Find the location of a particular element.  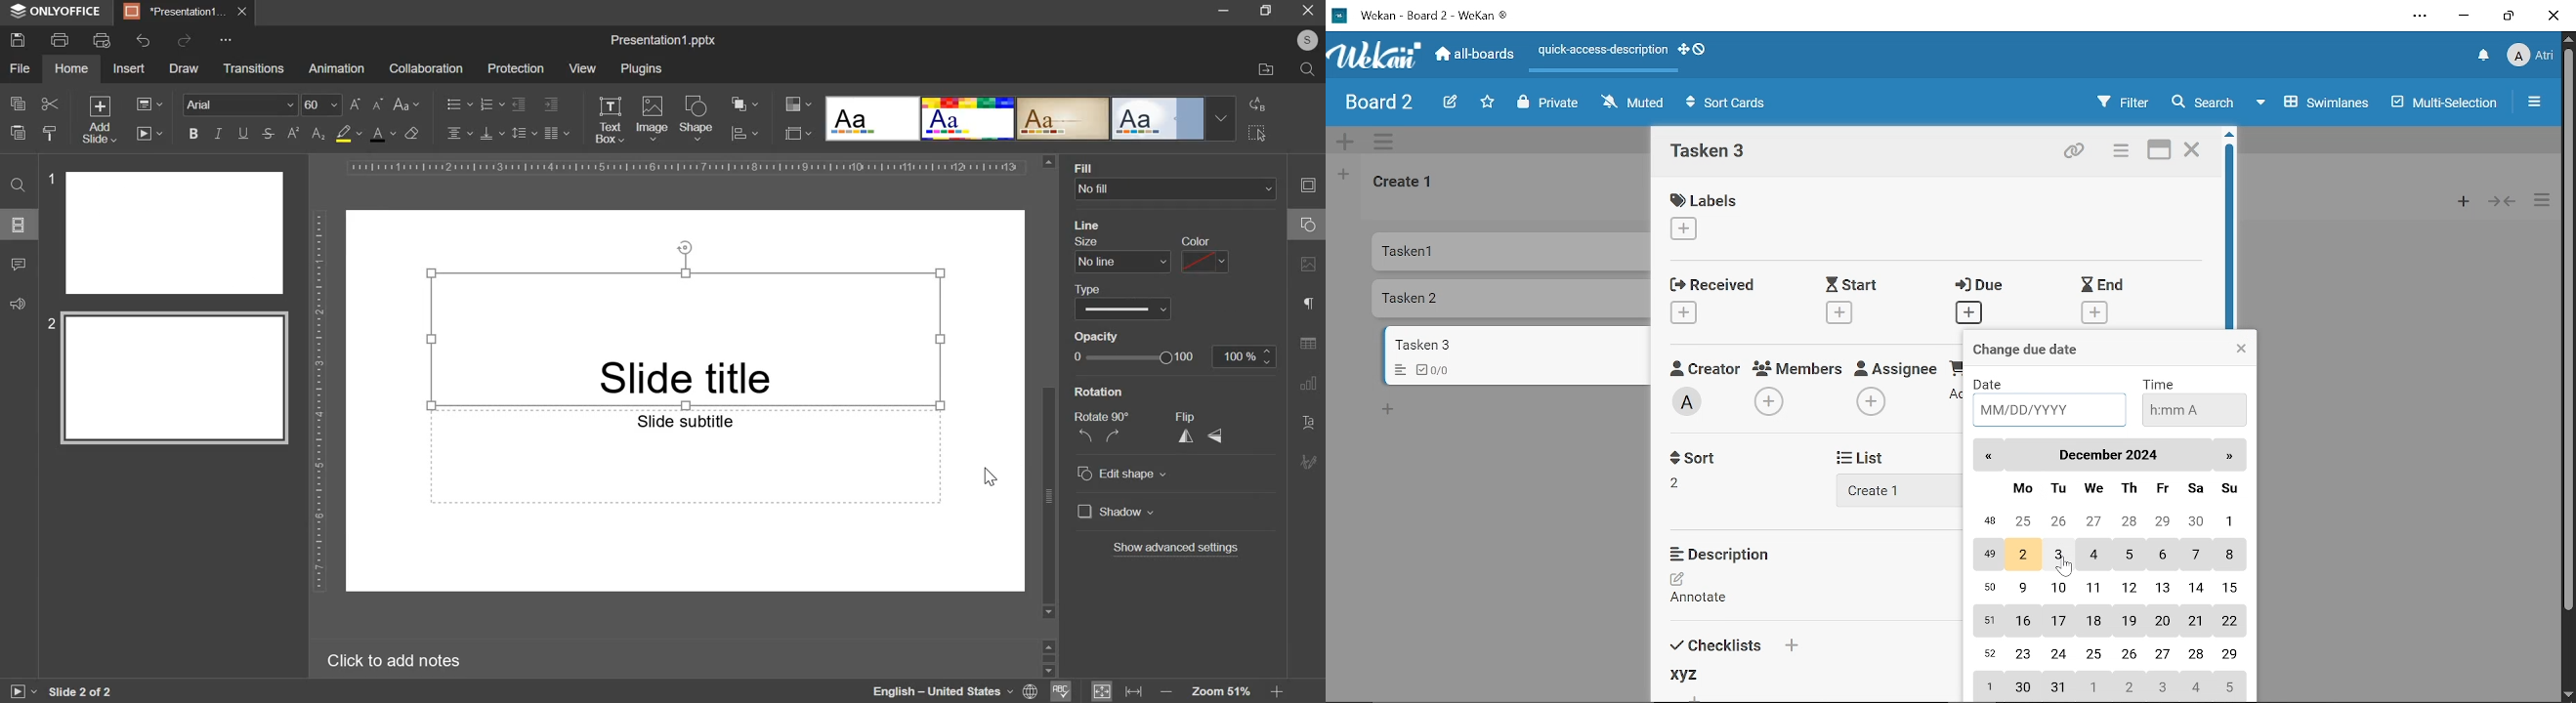

color design is located at coordinates (798, 104).